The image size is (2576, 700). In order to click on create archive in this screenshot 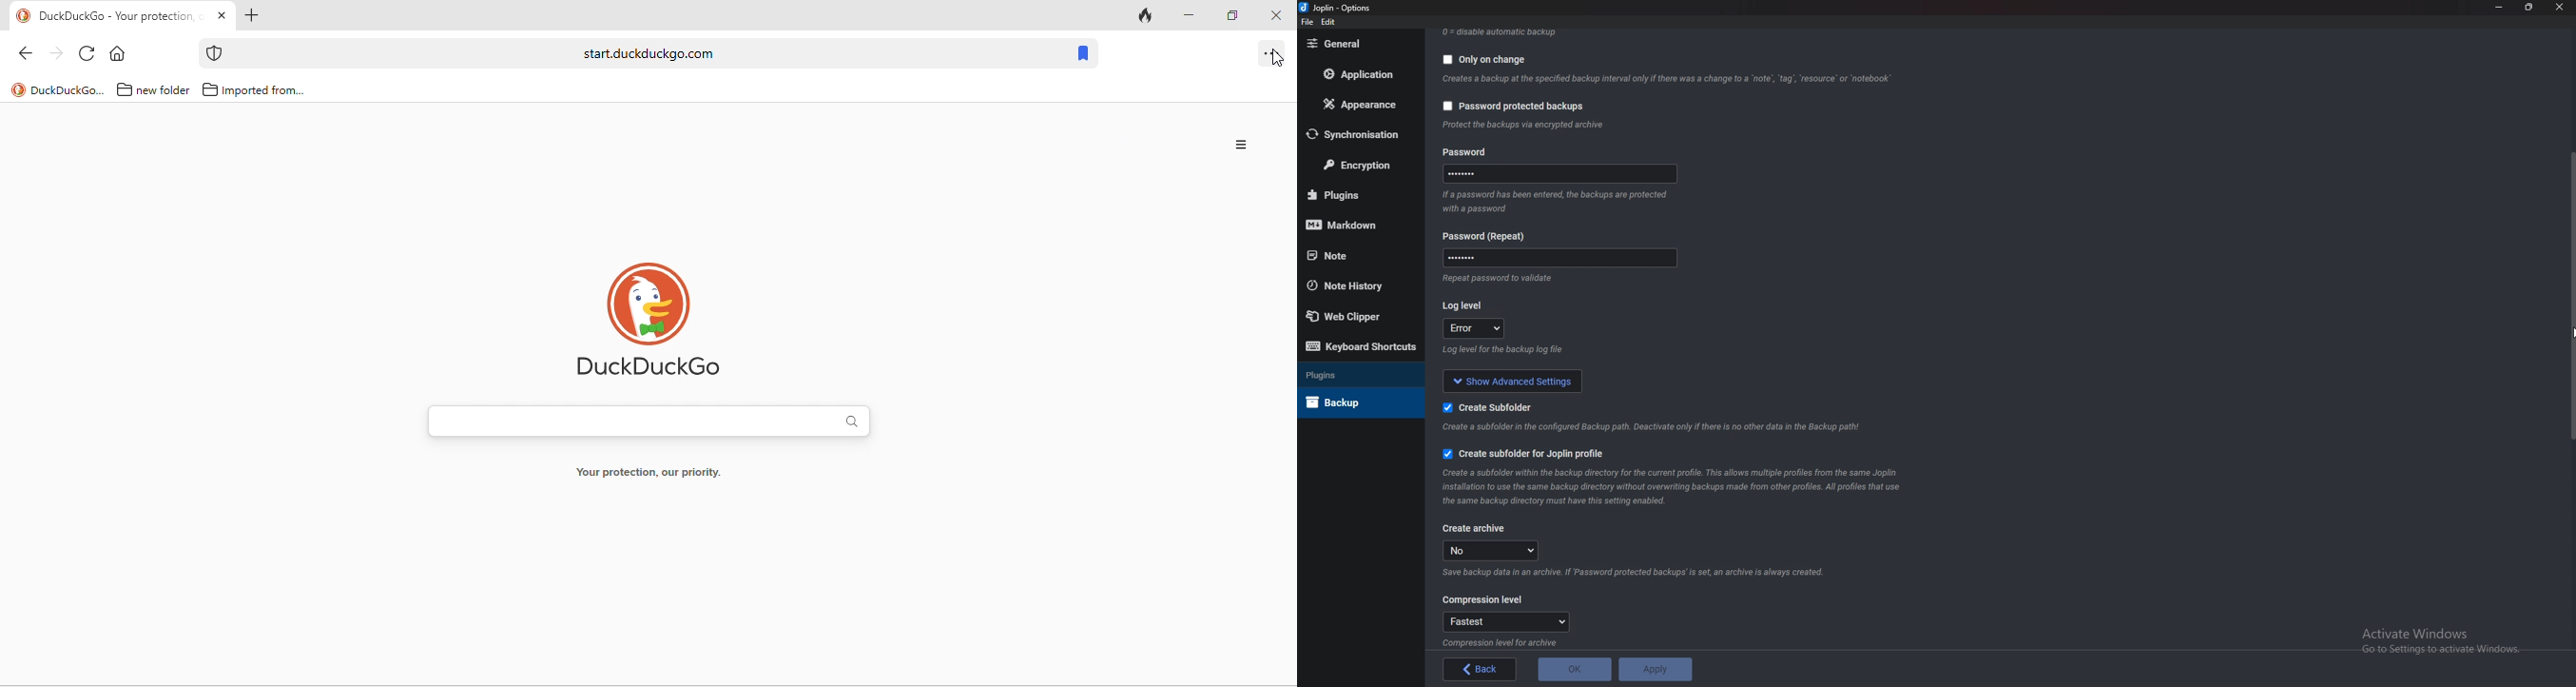, I will do `click(1475, 530)`.